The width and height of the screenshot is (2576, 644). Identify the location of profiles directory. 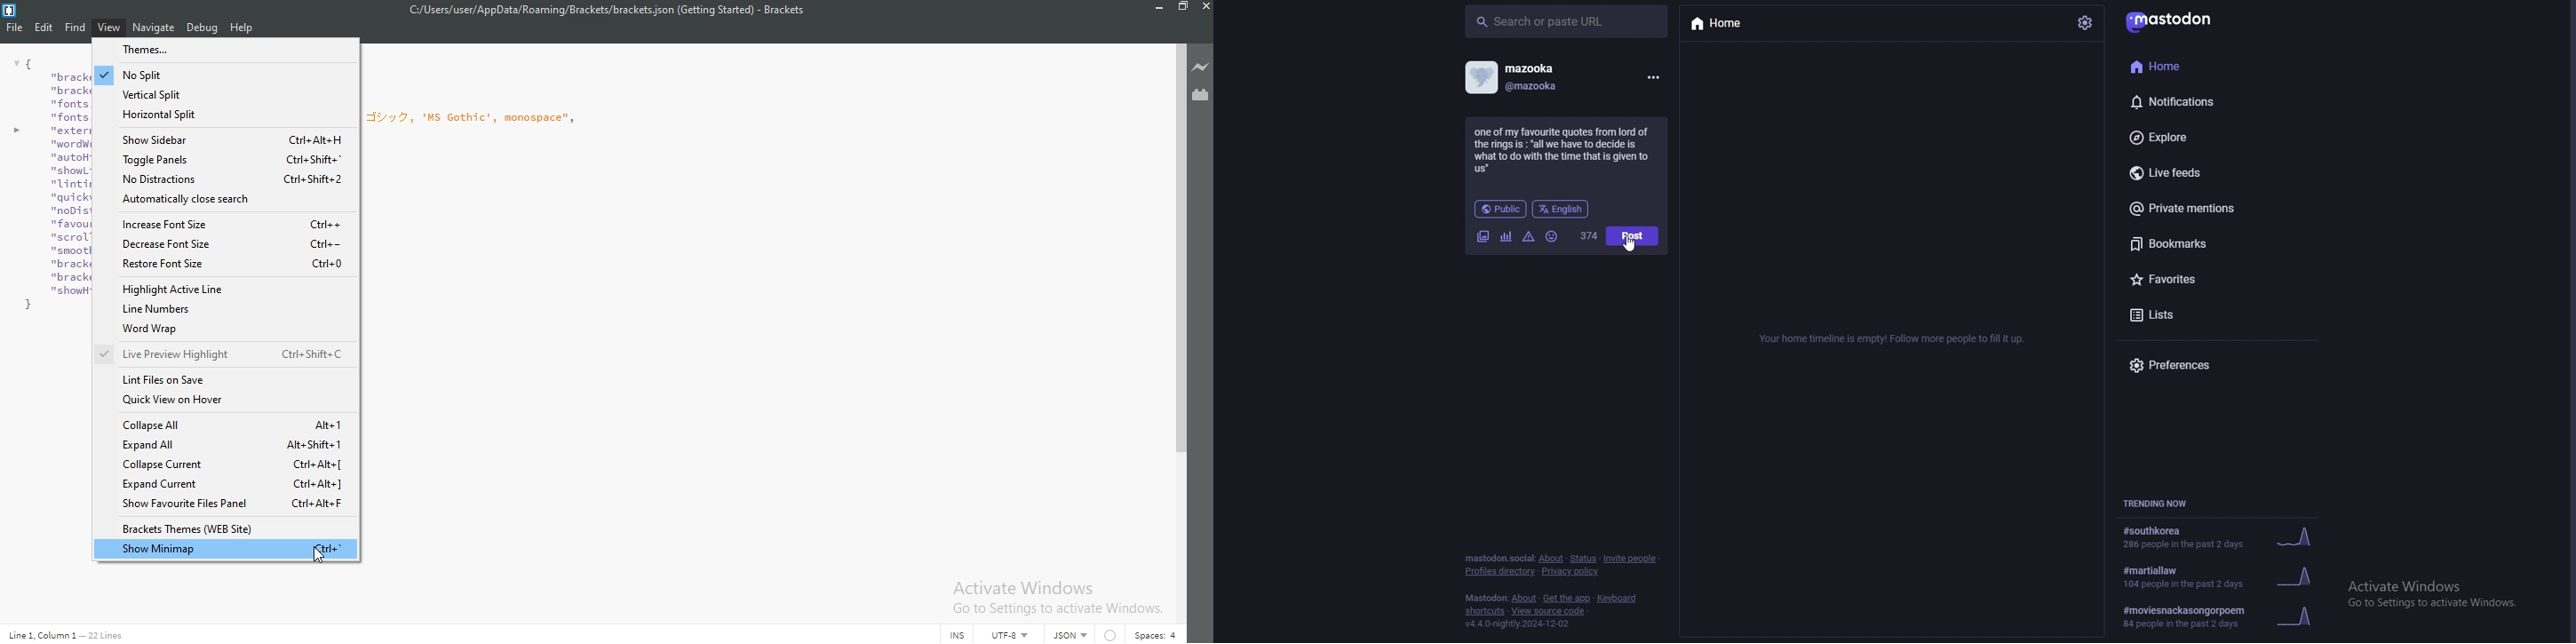
(1500, 571).